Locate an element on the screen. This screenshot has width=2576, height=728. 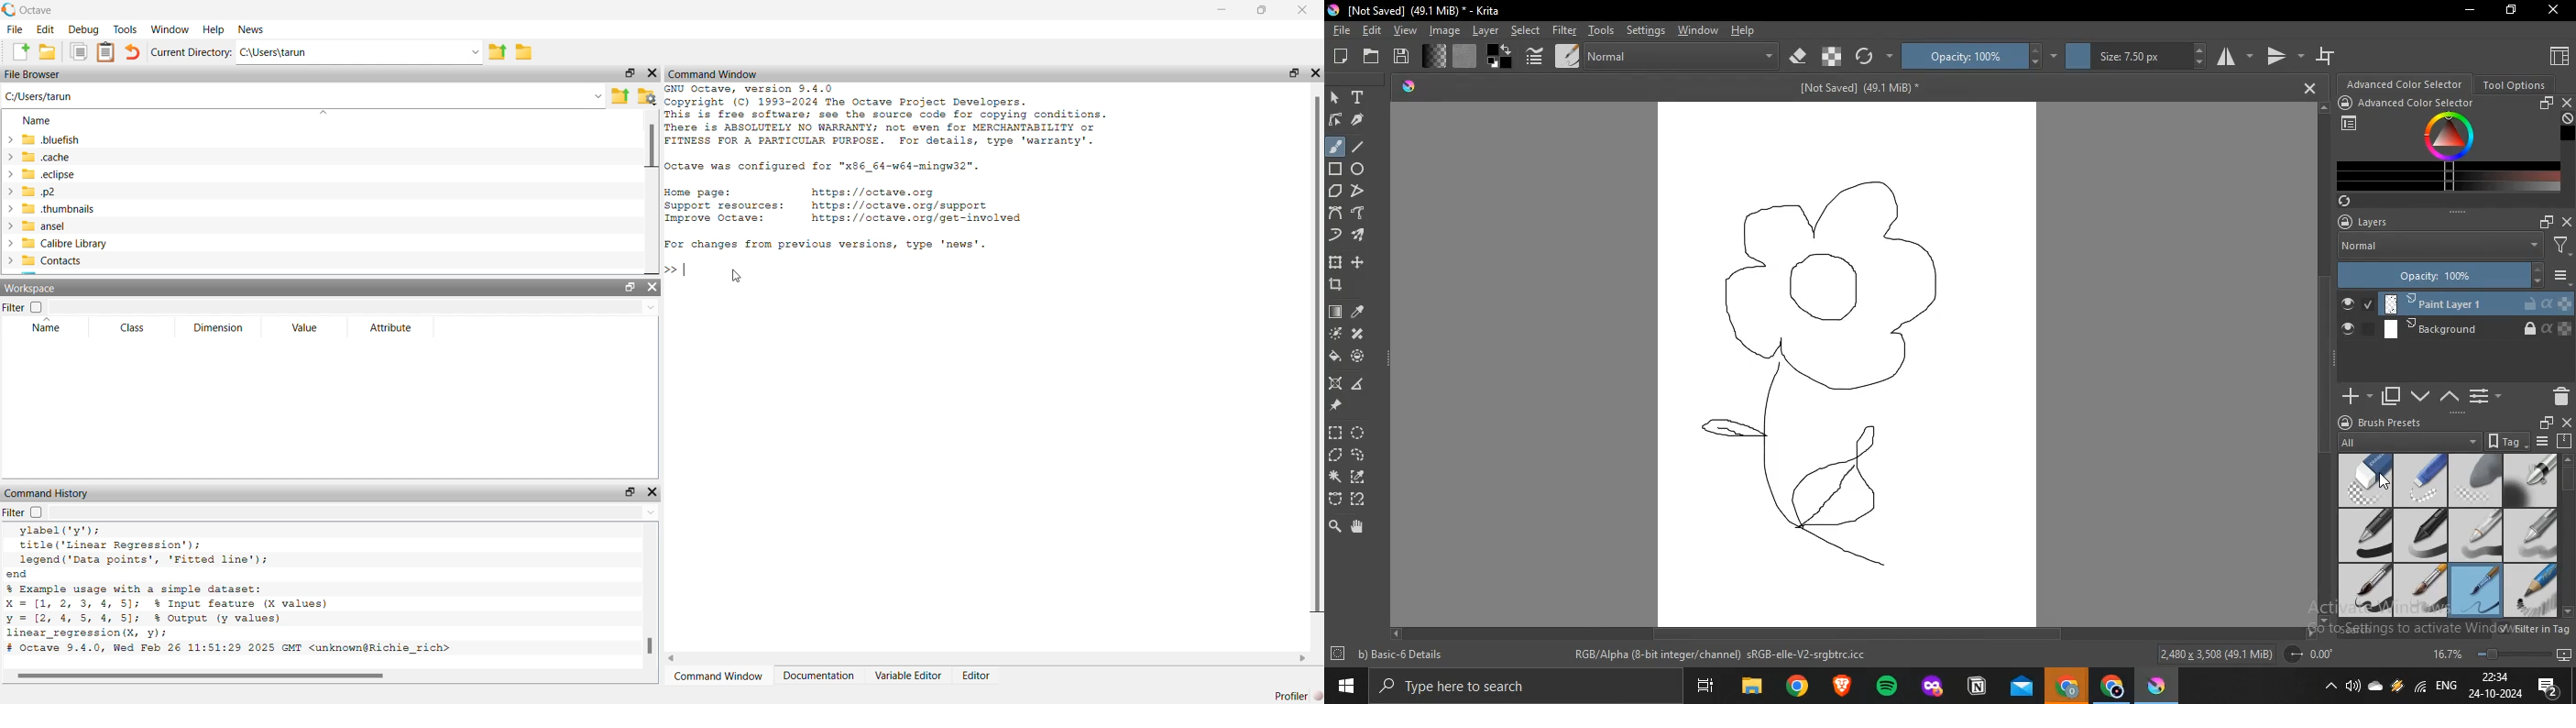
file browser is located at coordinates (34, 75).